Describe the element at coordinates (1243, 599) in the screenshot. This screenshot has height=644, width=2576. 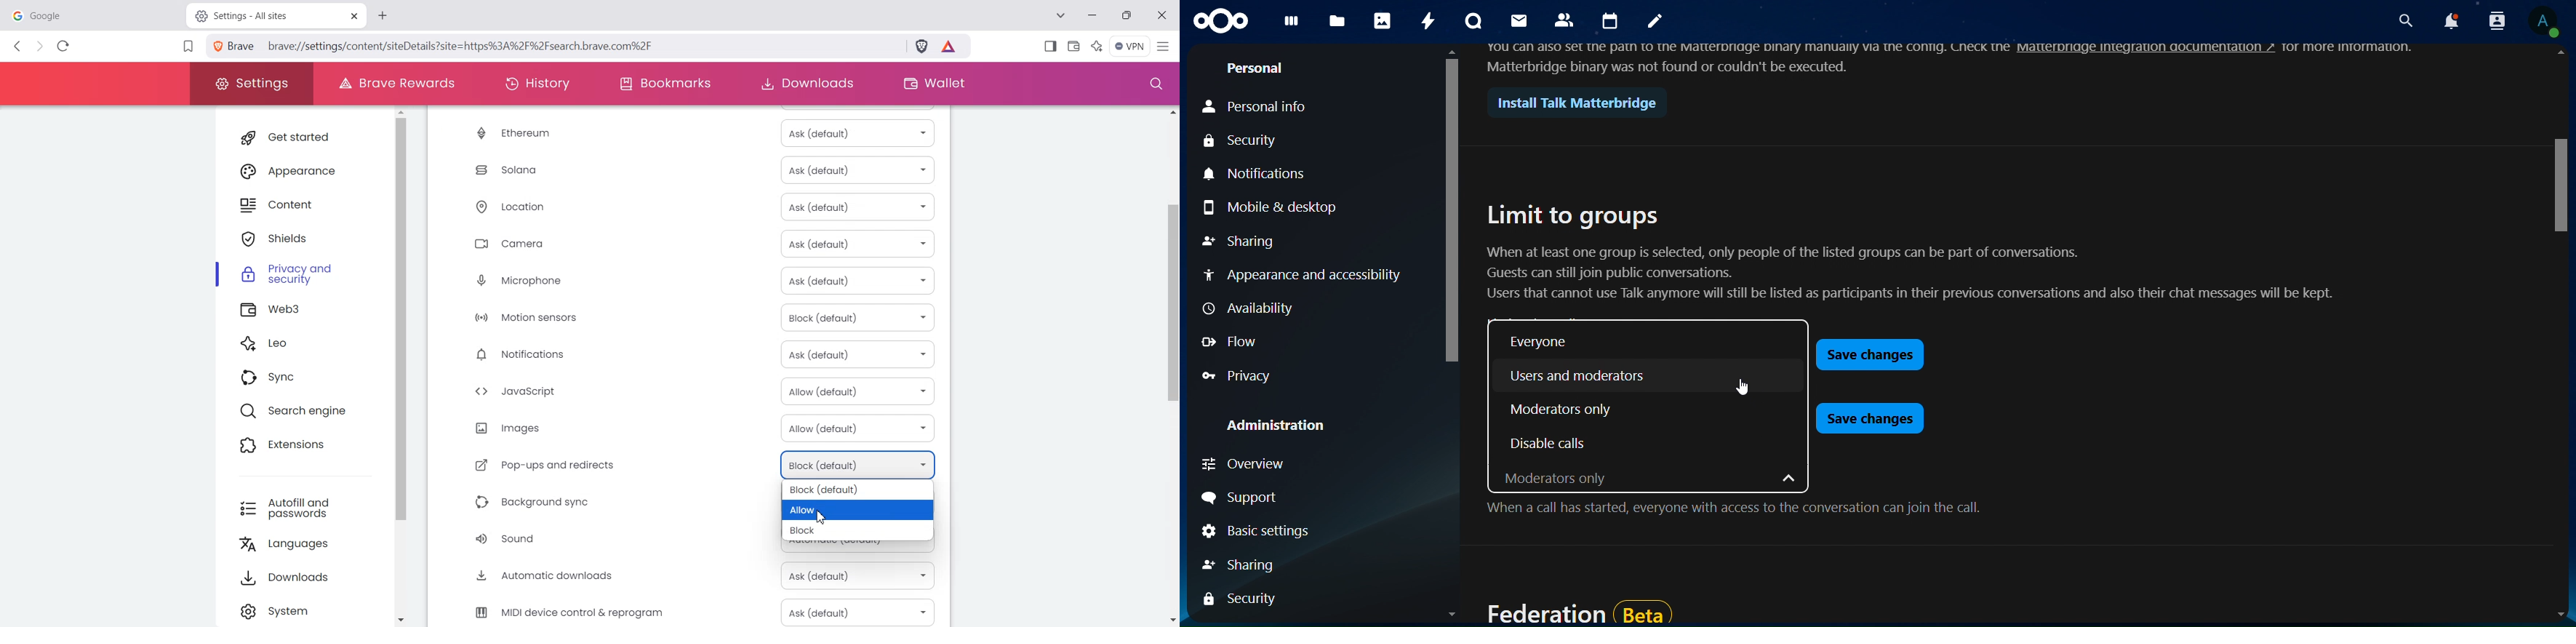
I see `security` at that location.